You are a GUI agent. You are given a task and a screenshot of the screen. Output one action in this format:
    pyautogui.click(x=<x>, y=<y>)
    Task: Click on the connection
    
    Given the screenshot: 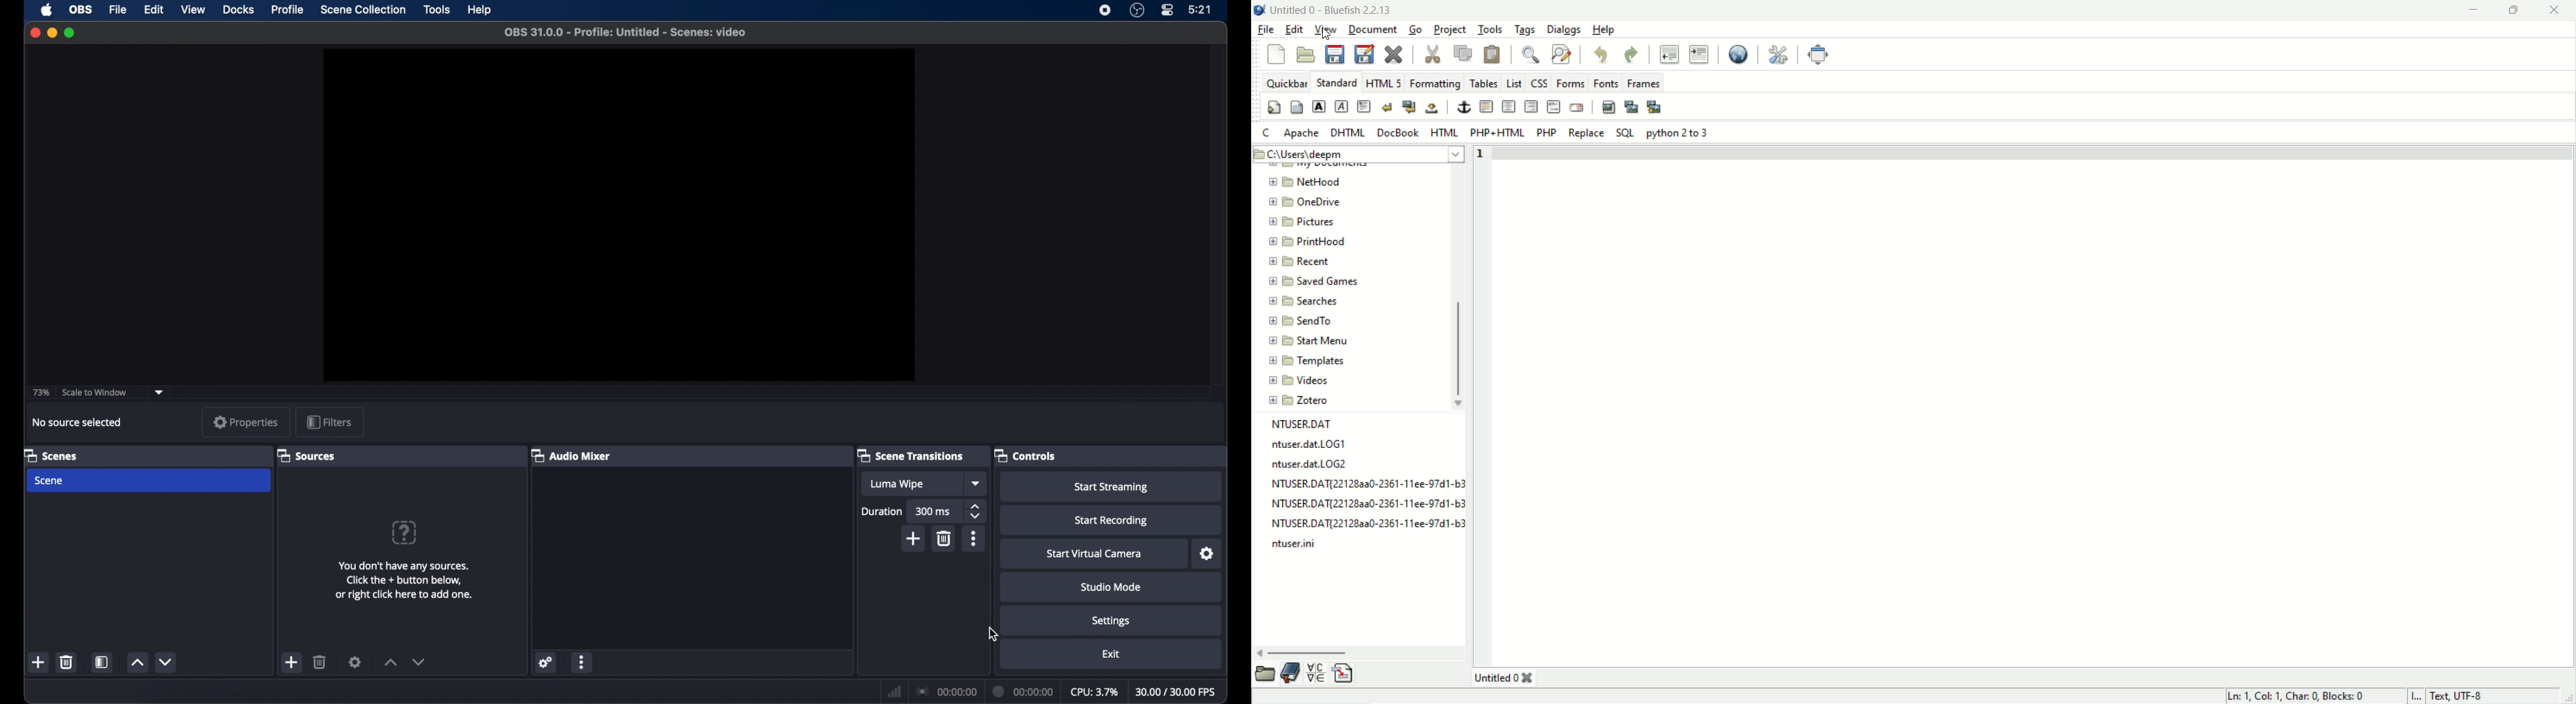 What is the action you would take?
    pyautogui.click(x=946, y=692)
    